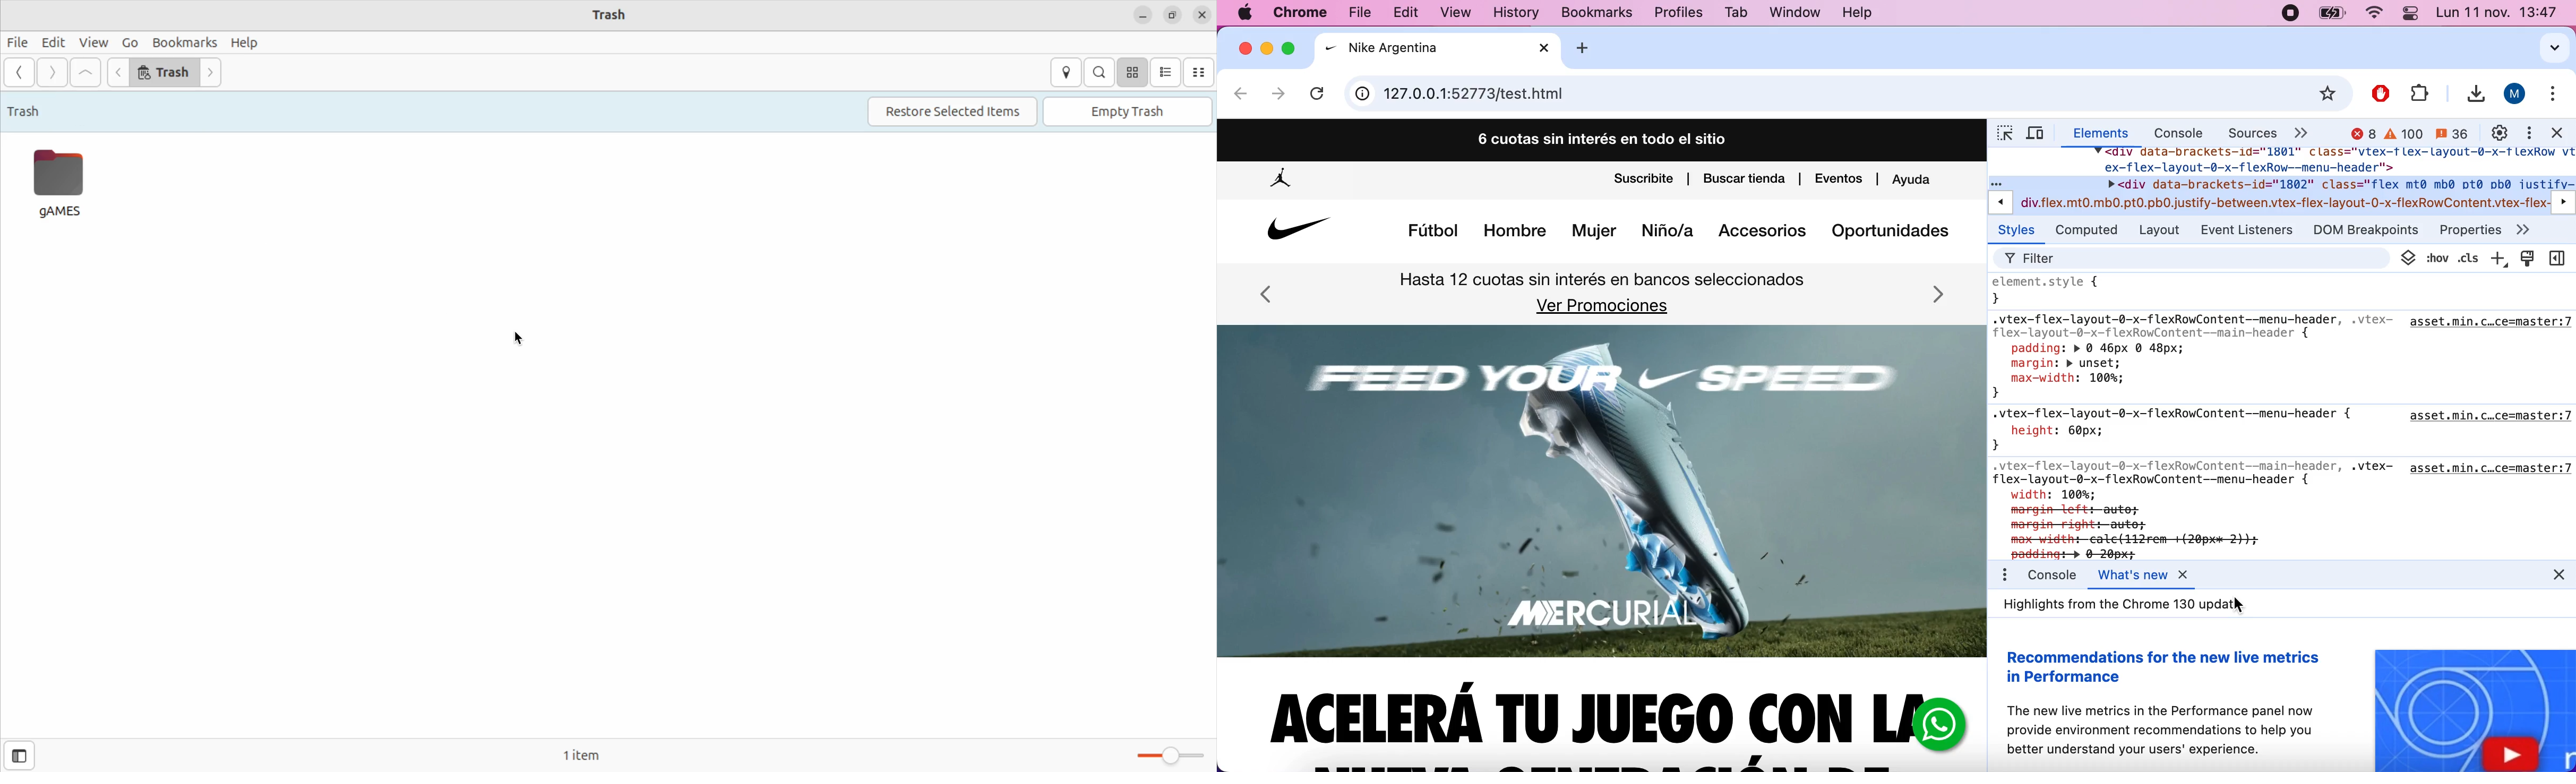 The width and height of the screenshot is (2576, 784). I want to click on customize and control google chrome, so click(2556, 97).